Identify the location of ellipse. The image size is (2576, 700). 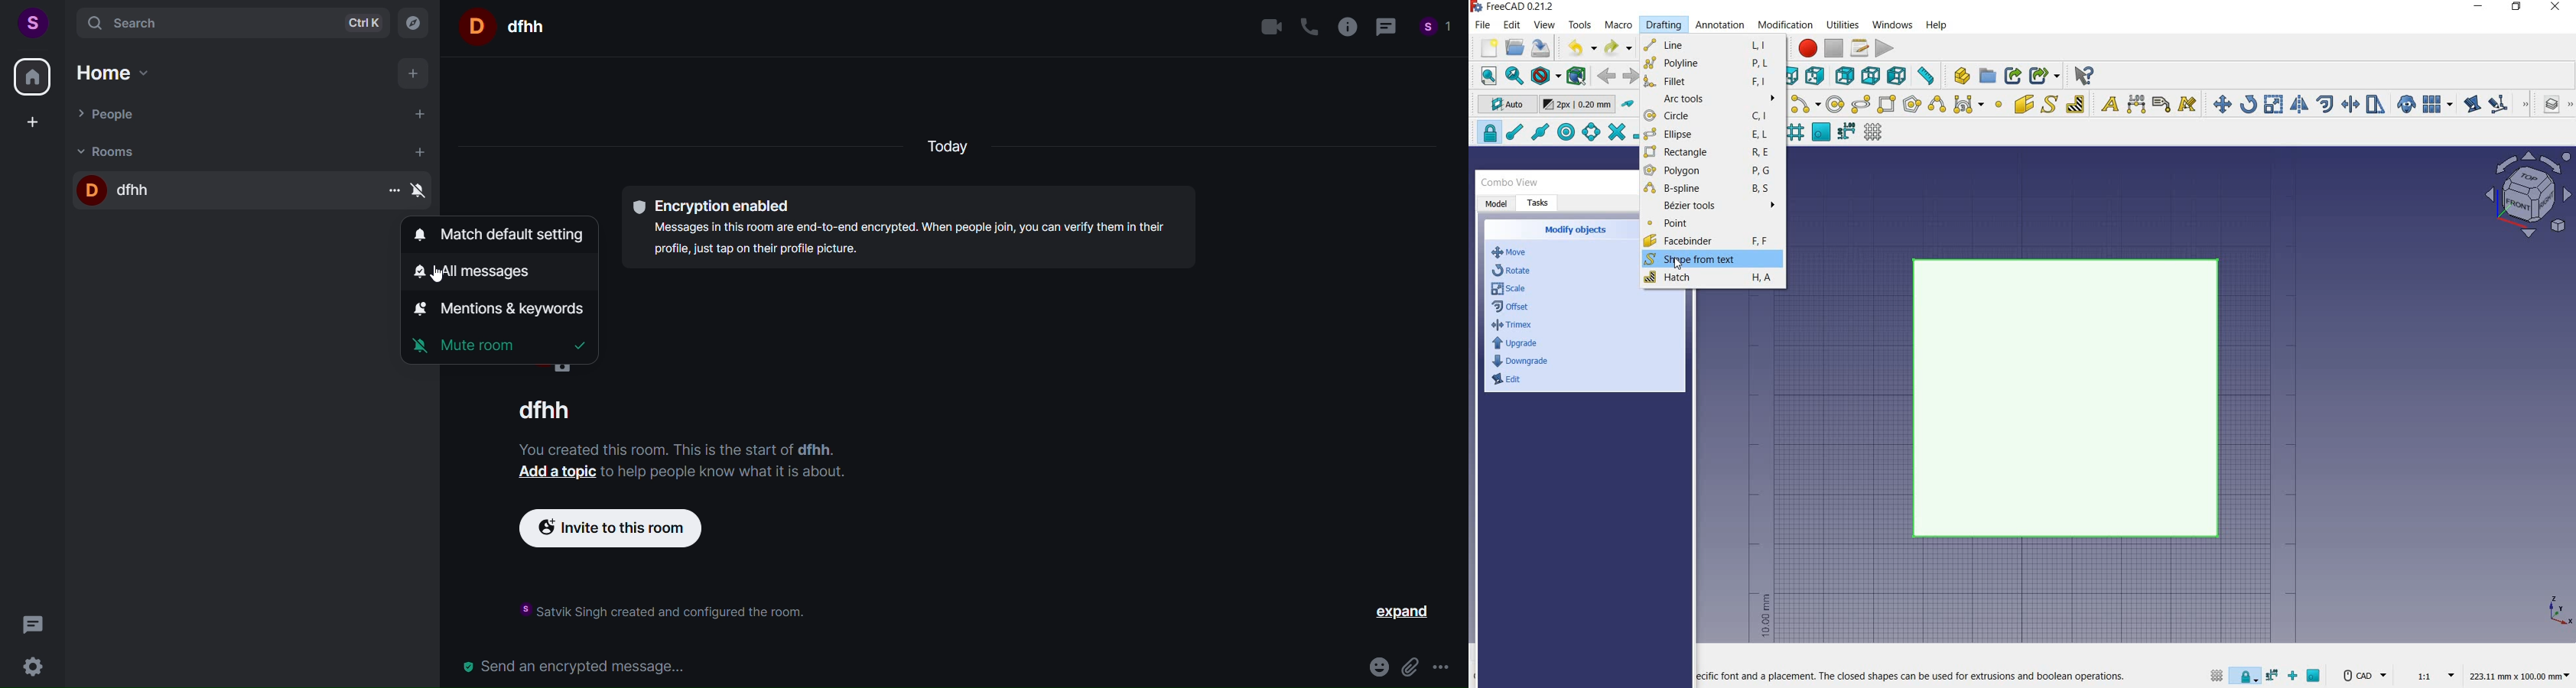
(1860, 105).